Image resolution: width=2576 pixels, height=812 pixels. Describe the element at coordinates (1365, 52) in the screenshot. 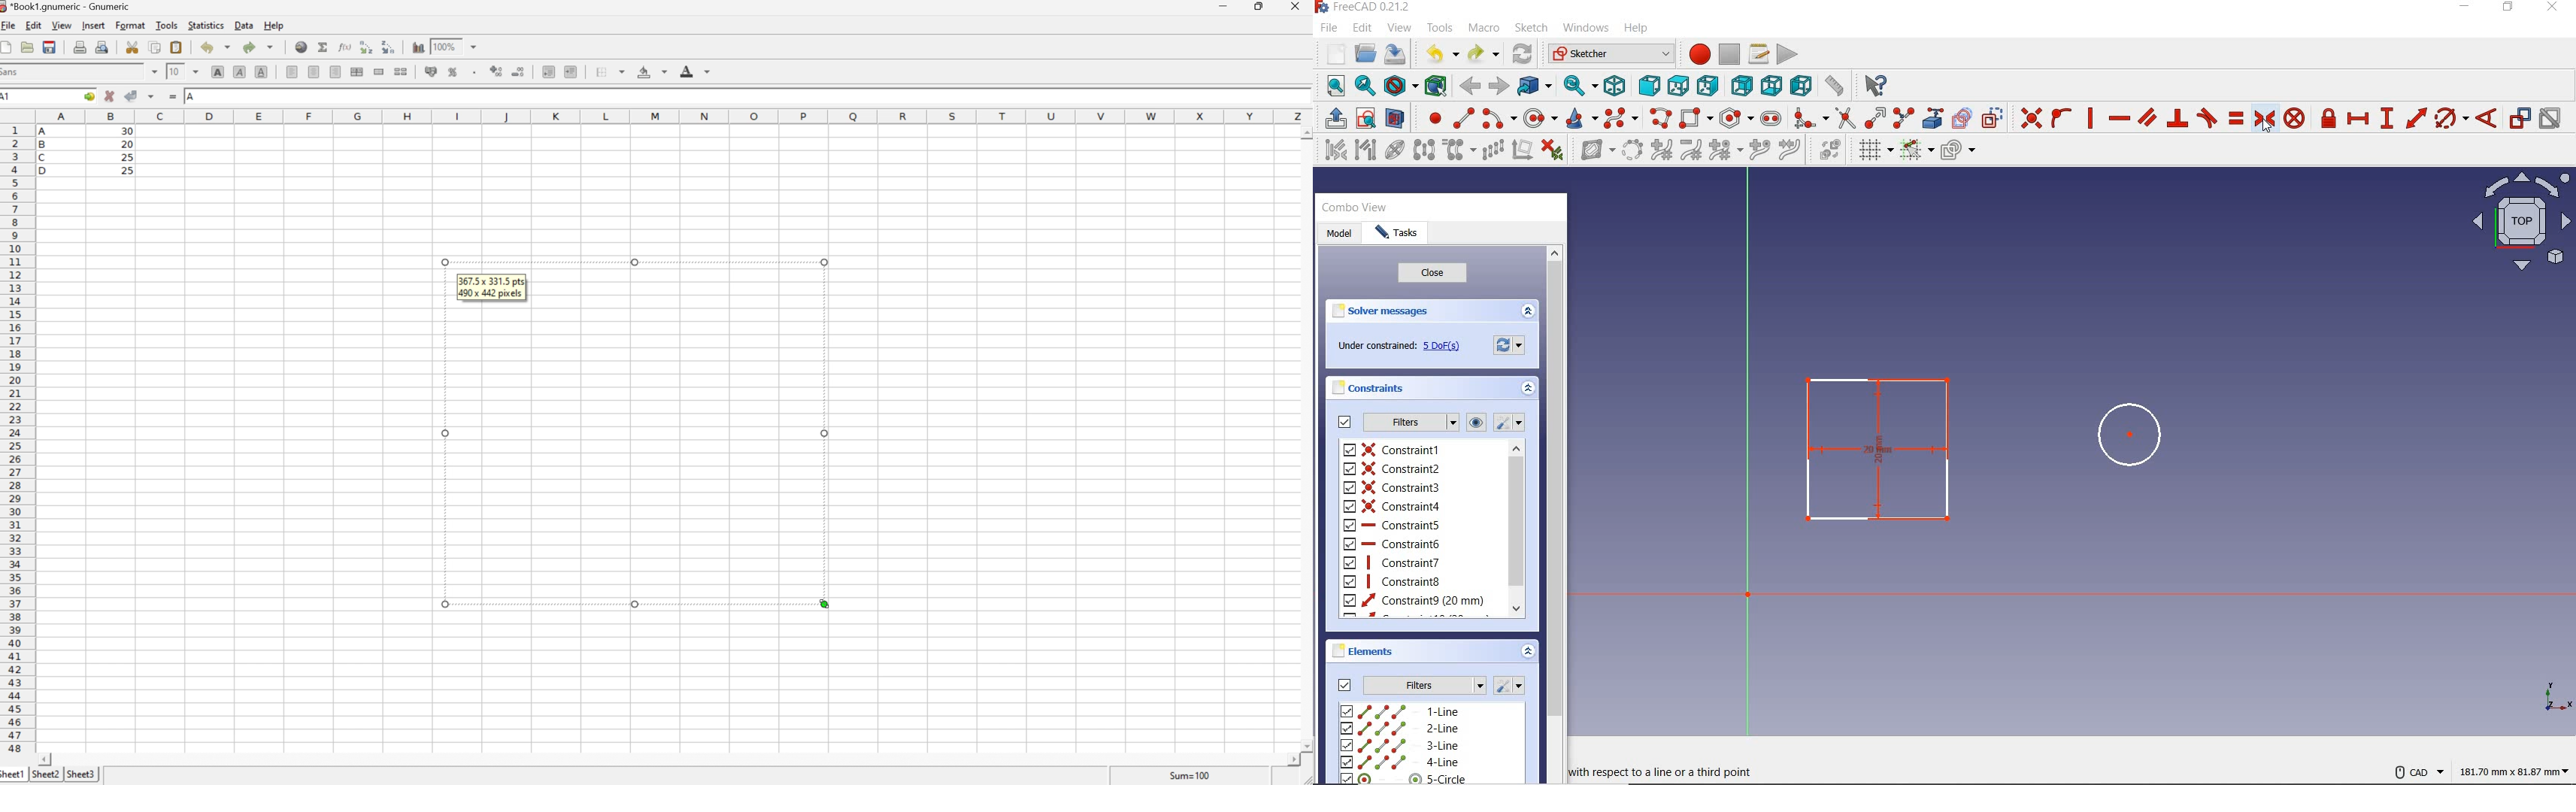

I see `open` at that location.